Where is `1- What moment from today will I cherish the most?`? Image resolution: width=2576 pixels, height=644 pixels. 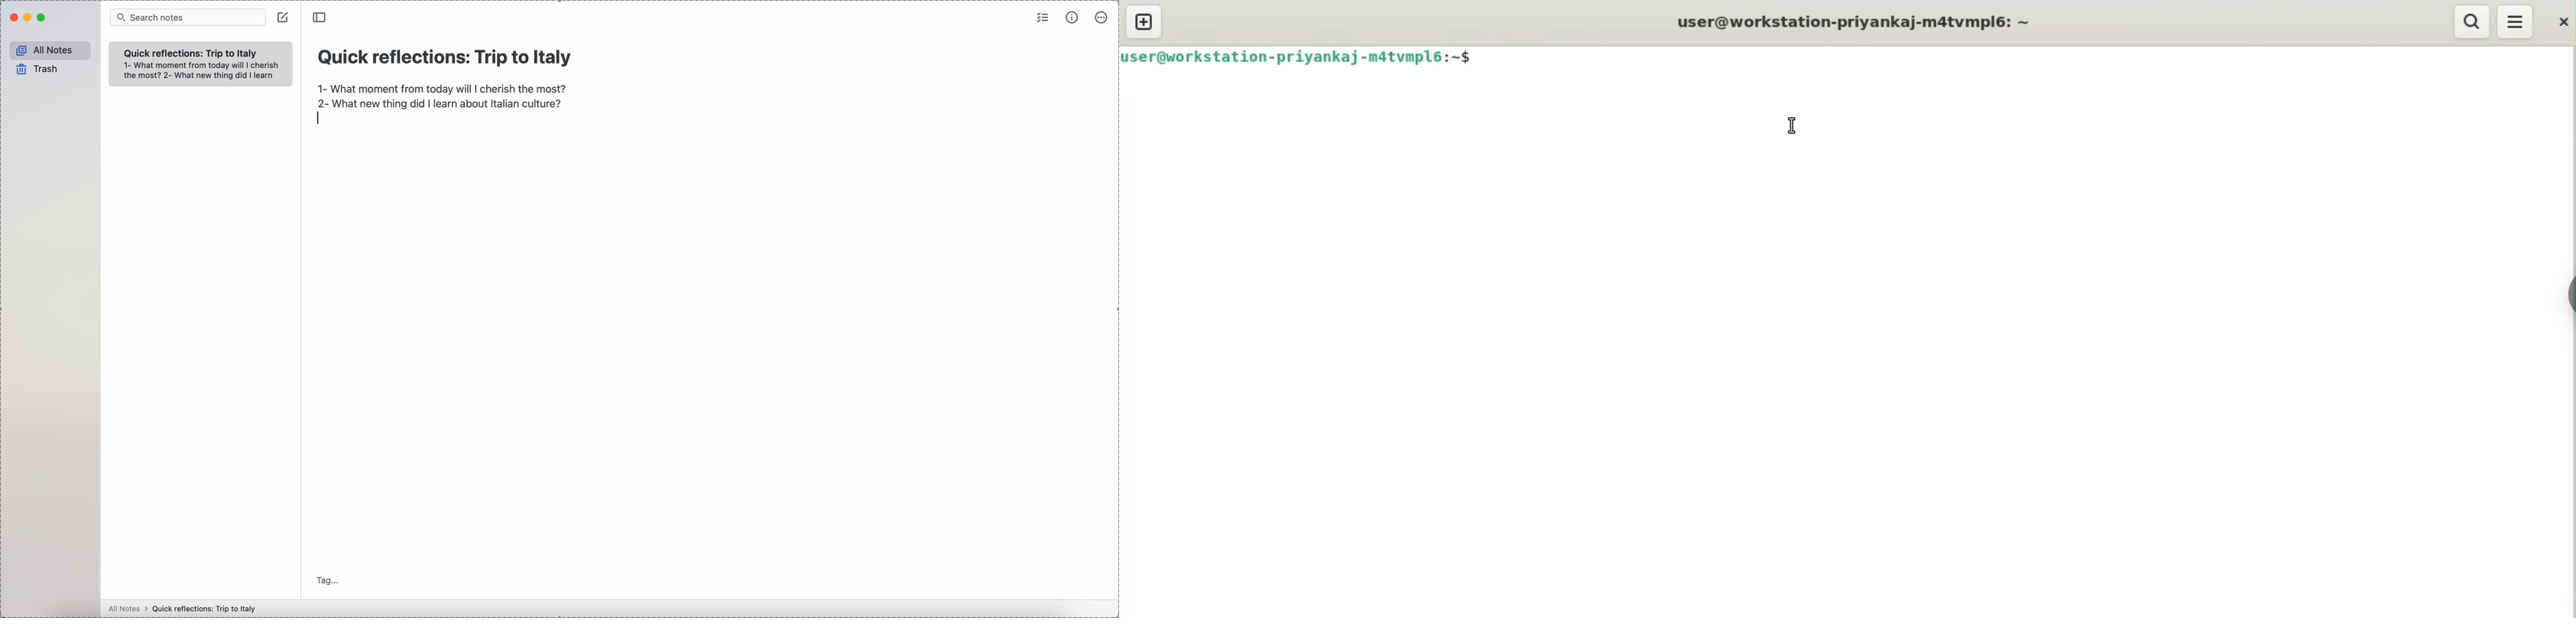 1- What moment from today will I cherish the most? is located at coordinates (205, 64).